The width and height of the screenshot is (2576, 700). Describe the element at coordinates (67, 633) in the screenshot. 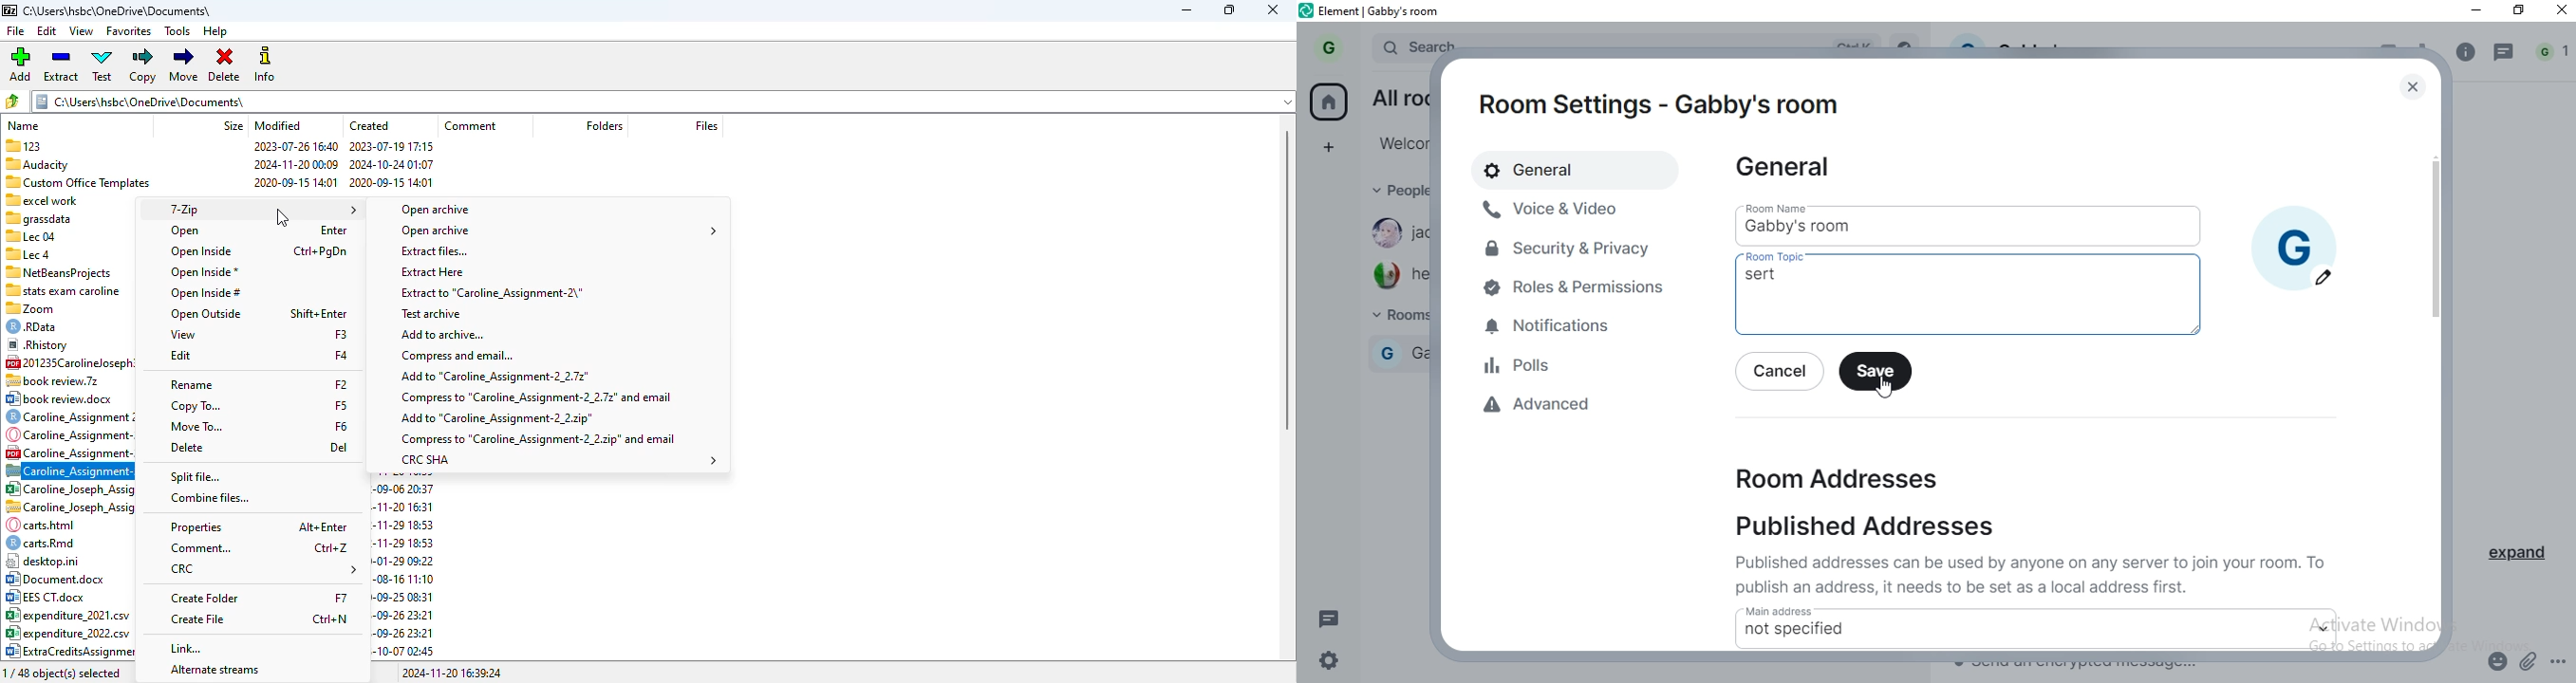

I see `8° expenditure_2022.csv 504 2023-10-06 15:41 2023-09-26 23:21` at that location.